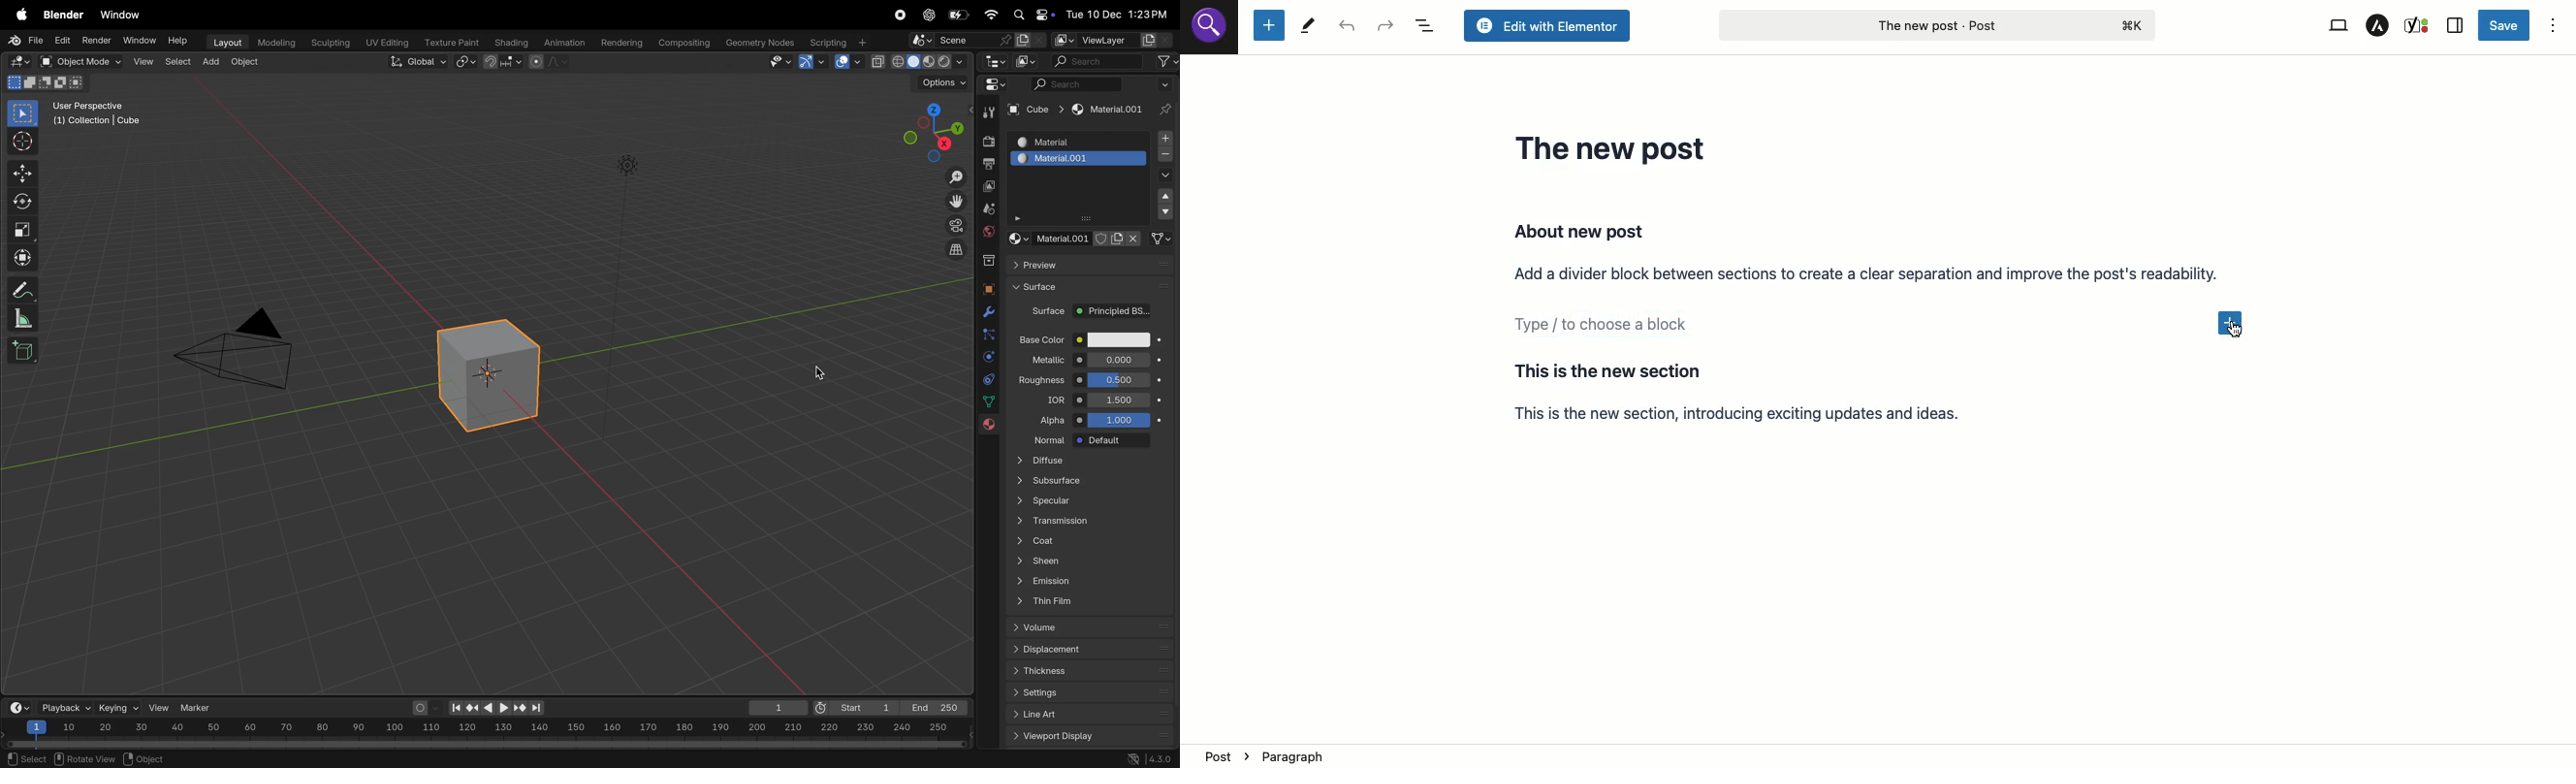  I want to click on color, so click(1120, 341).